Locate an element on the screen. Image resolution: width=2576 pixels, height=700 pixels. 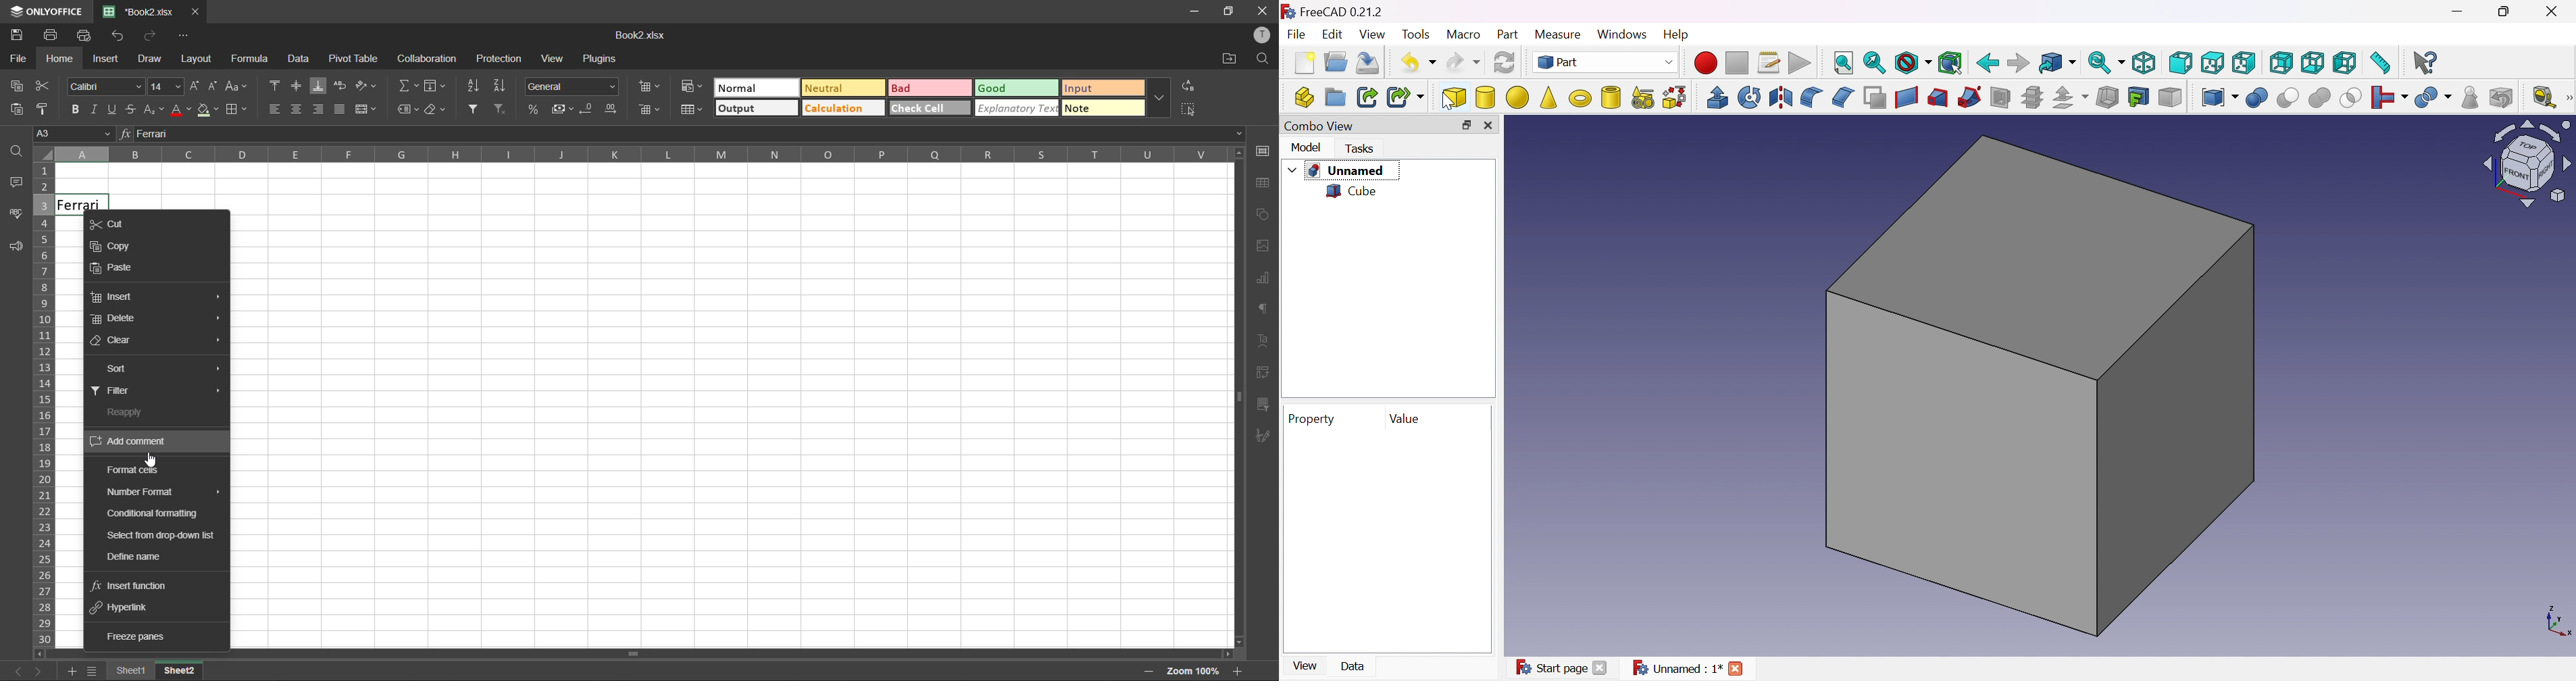
Restore down is located at coordinates (2502, 11).